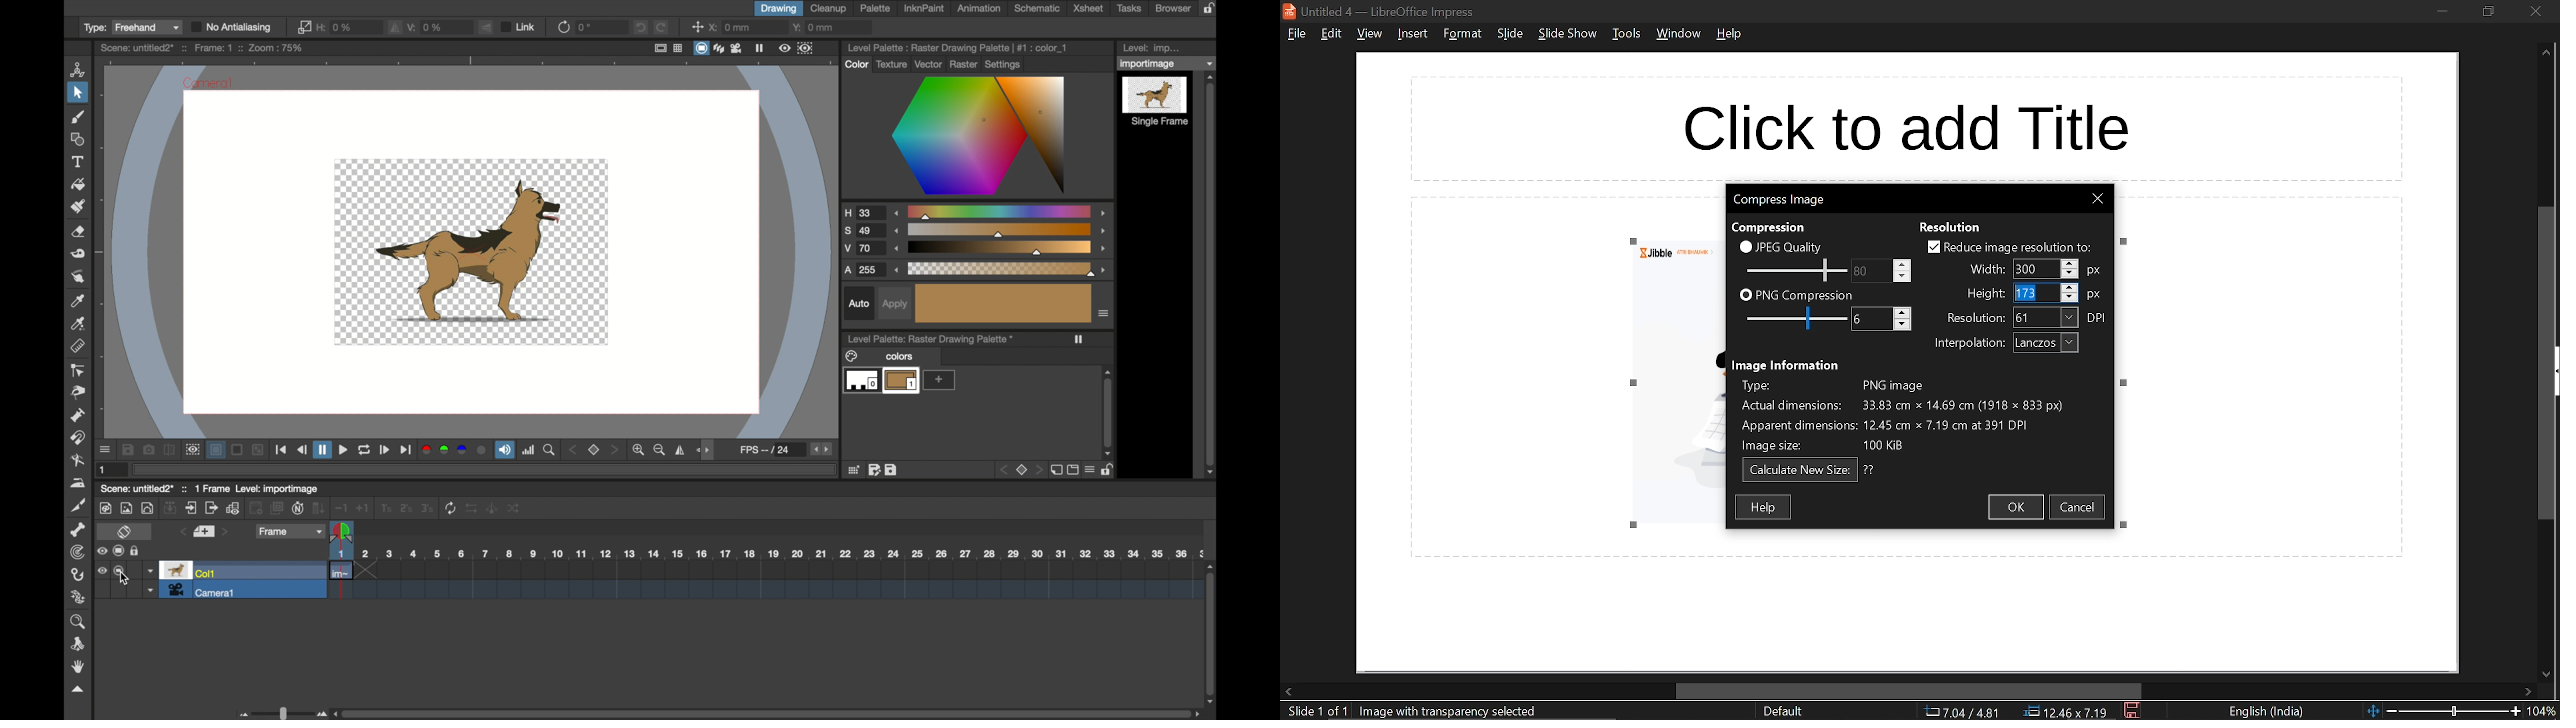  Describe the element at coordinates (1799, 470) in the screenshot. I see `calculate new size` at that location.